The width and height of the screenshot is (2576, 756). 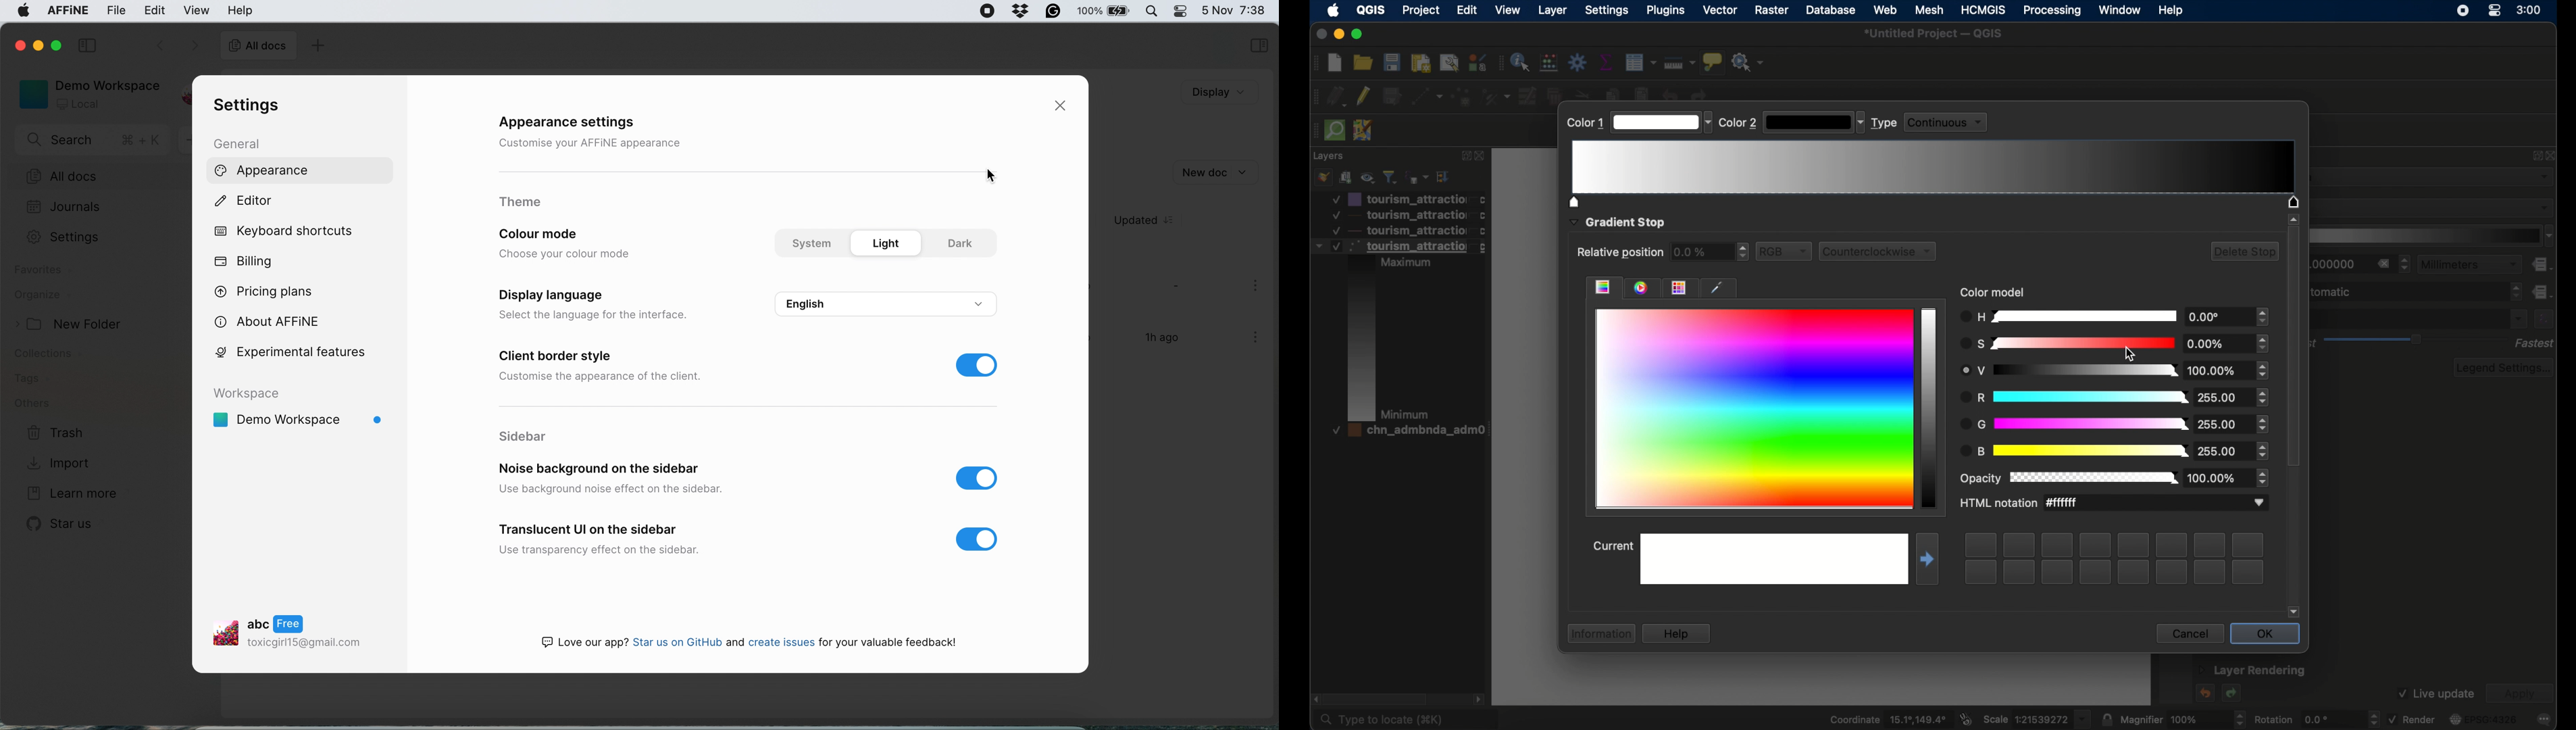 I want to click on toggle button, so click(x=984, y=539).